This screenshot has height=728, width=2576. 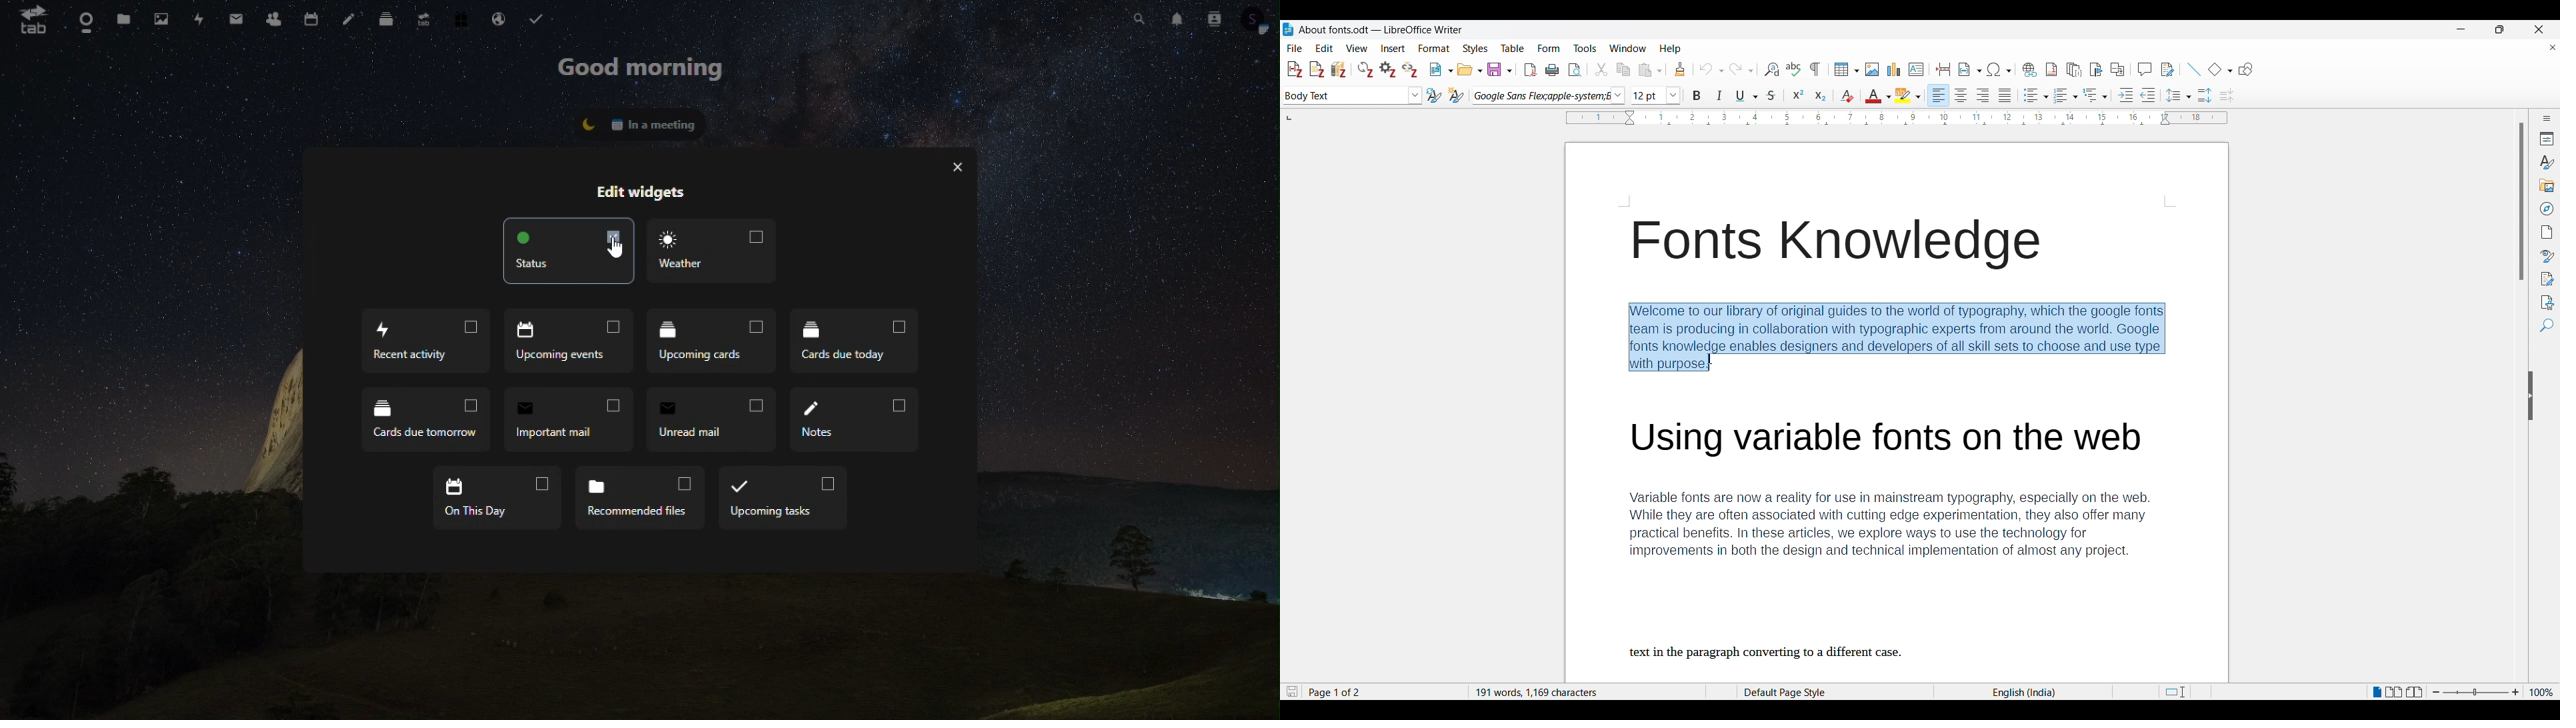 What do you see at coordinates (2205, 95) in the screenshot?
I see `Increase paragraph space` at bounding box center [2205, 95].